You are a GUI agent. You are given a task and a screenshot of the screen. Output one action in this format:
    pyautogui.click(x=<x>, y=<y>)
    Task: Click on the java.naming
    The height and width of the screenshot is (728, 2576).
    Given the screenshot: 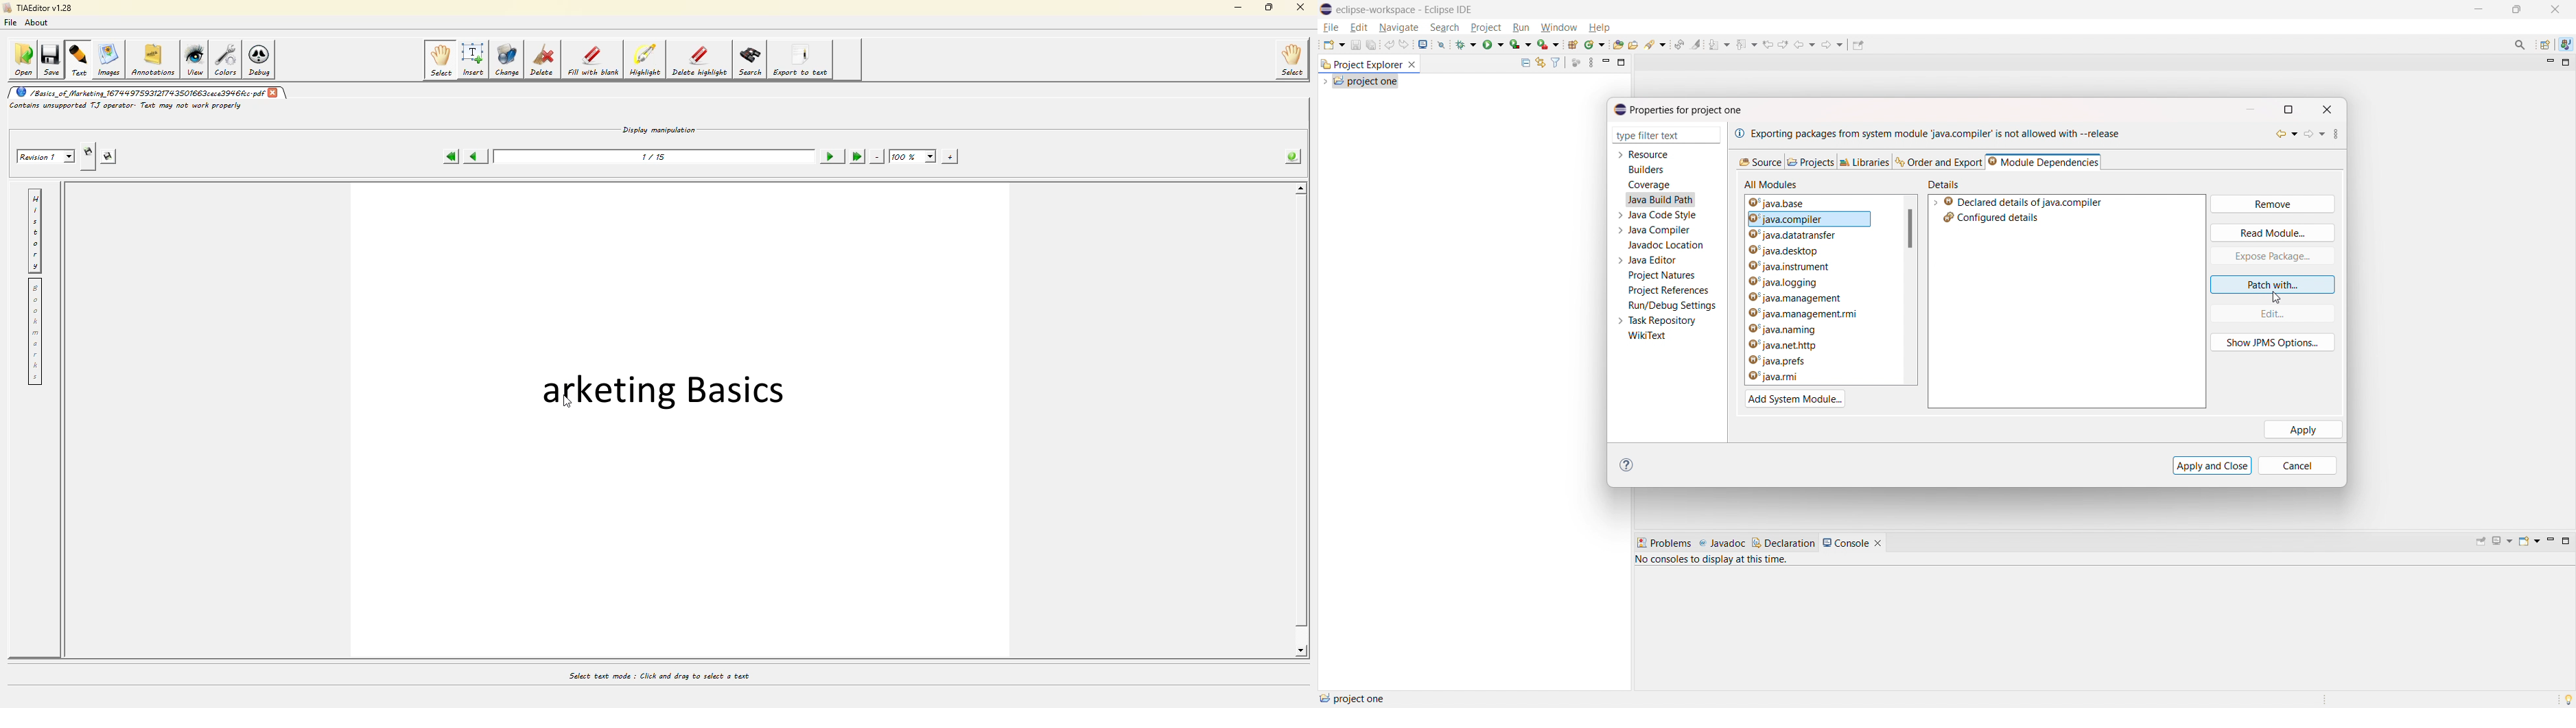 What is the action you would take?
    pyautogui.click(x=1807, y=329)
    